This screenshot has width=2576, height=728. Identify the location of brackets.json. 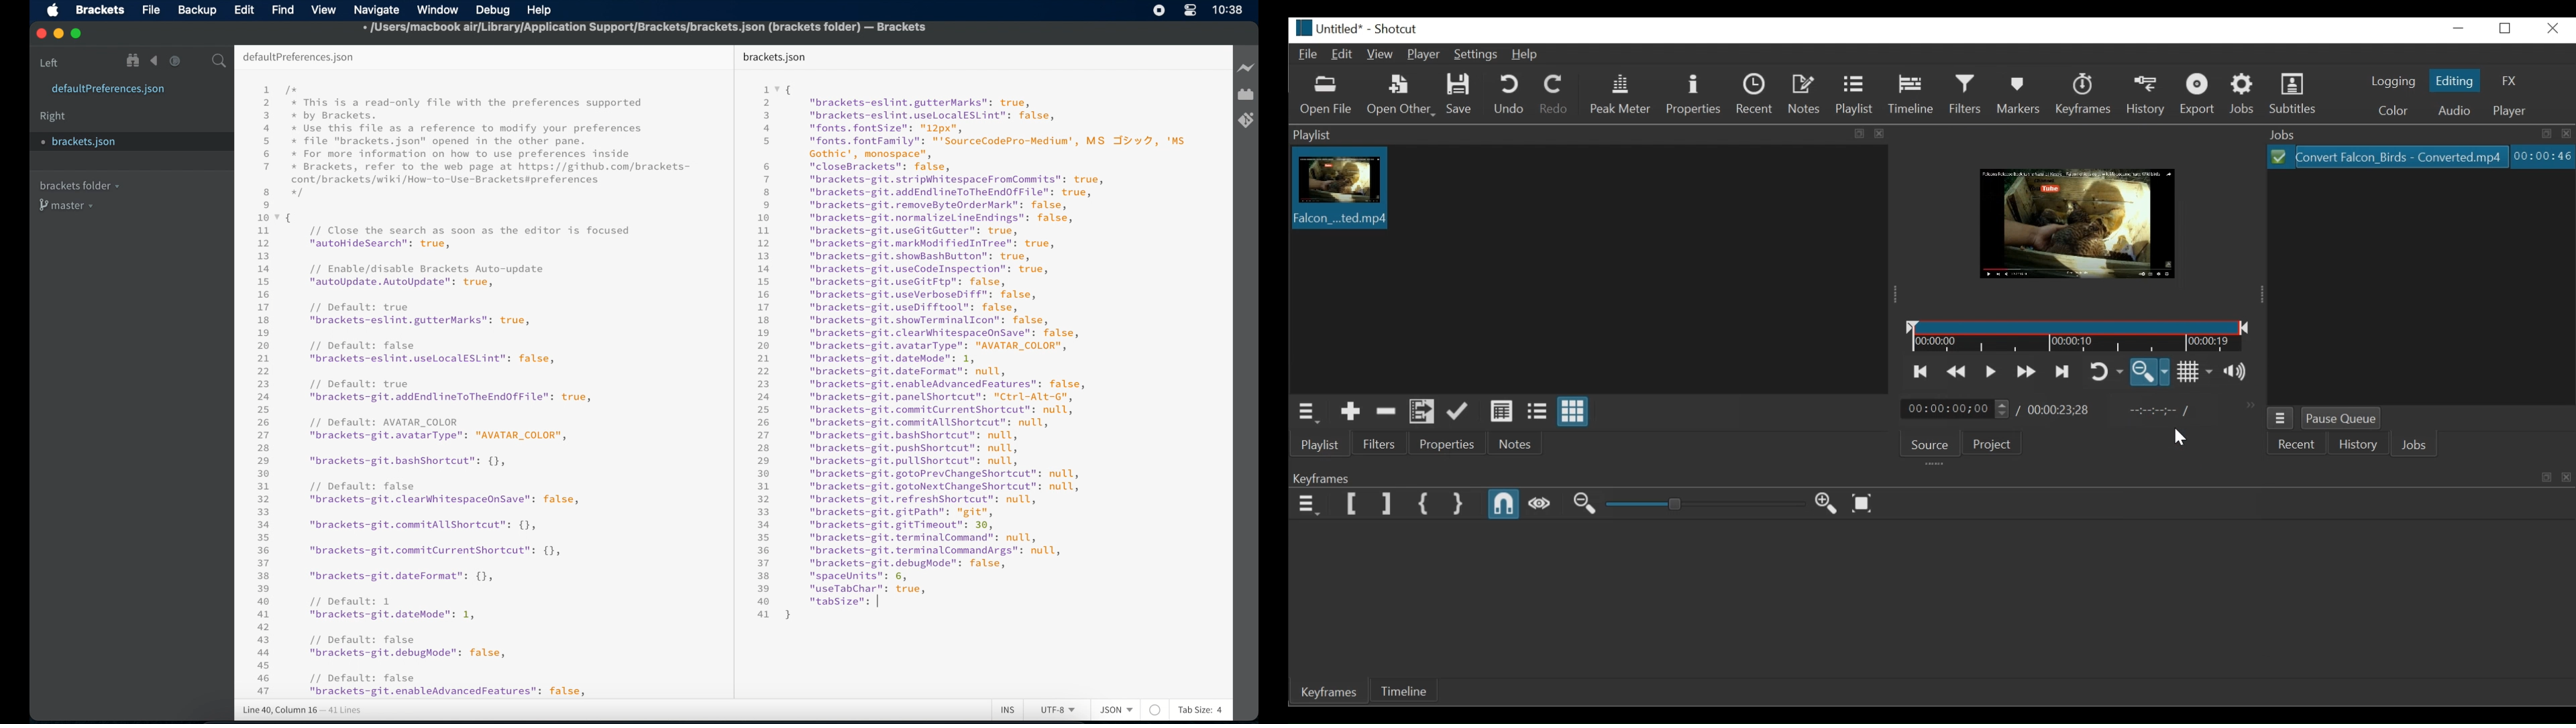
(85, 142).